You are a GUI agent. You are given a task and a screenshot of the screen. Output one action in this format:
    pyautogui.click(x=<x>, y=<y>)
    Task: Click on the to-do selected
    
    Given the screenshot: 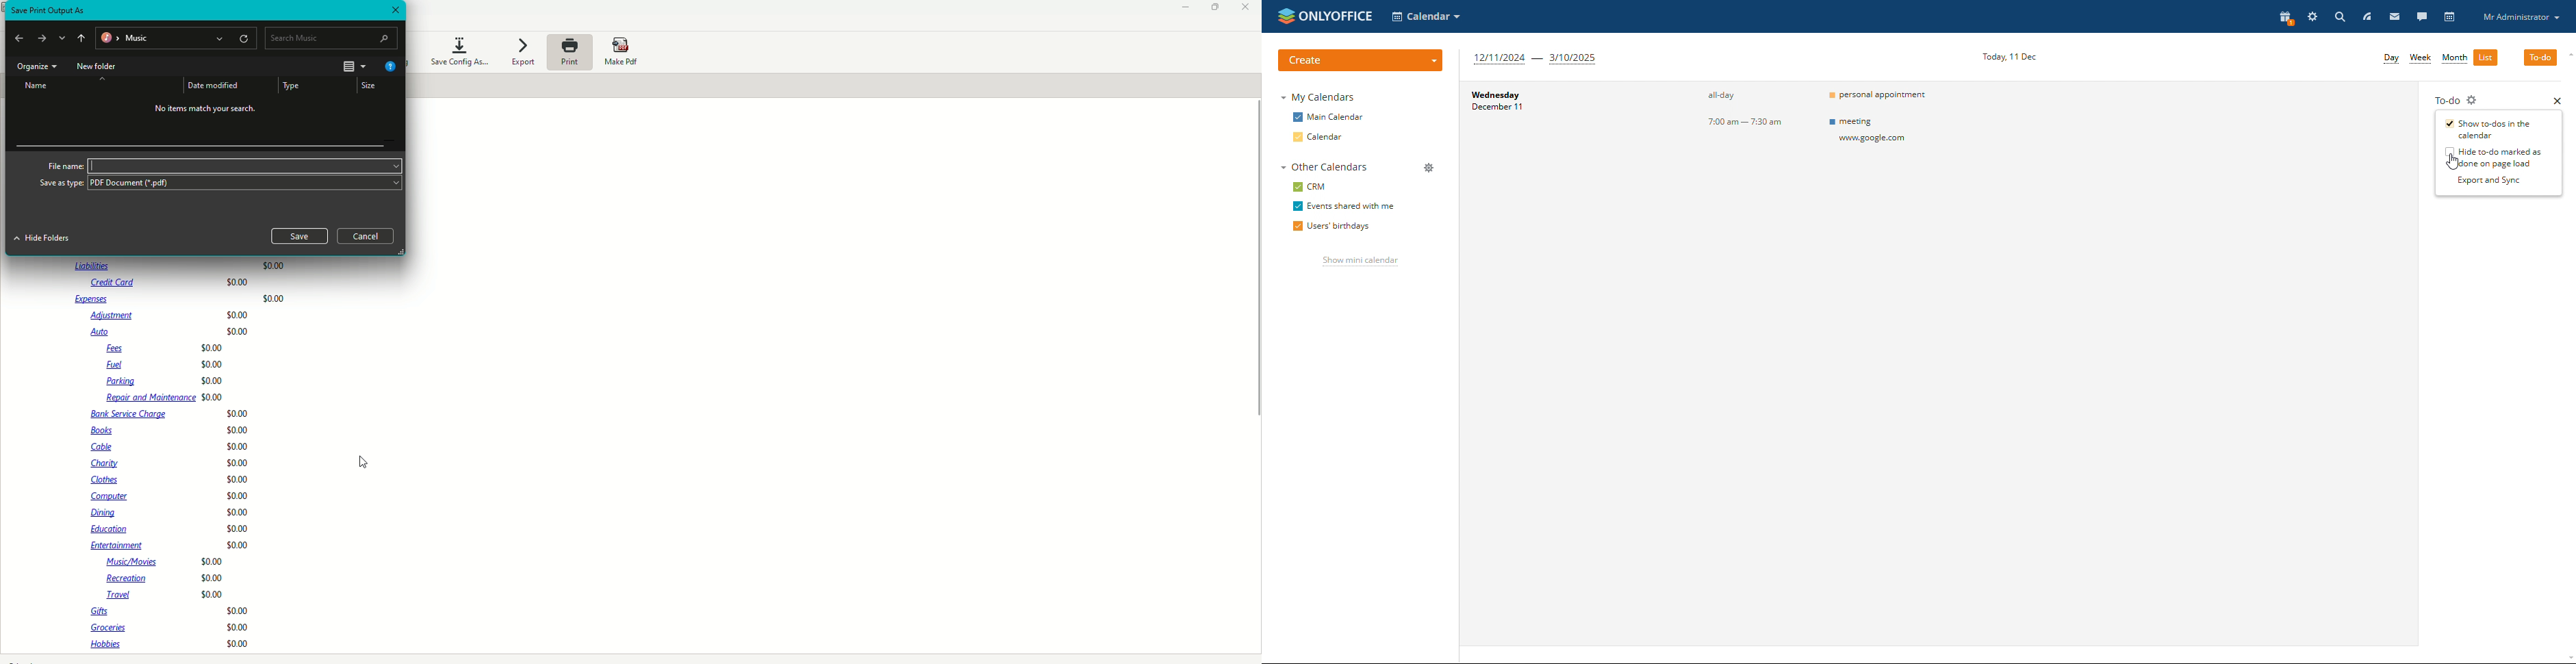 What is the action you would take?
    pyautogui.click(x=2540, y=57)
    